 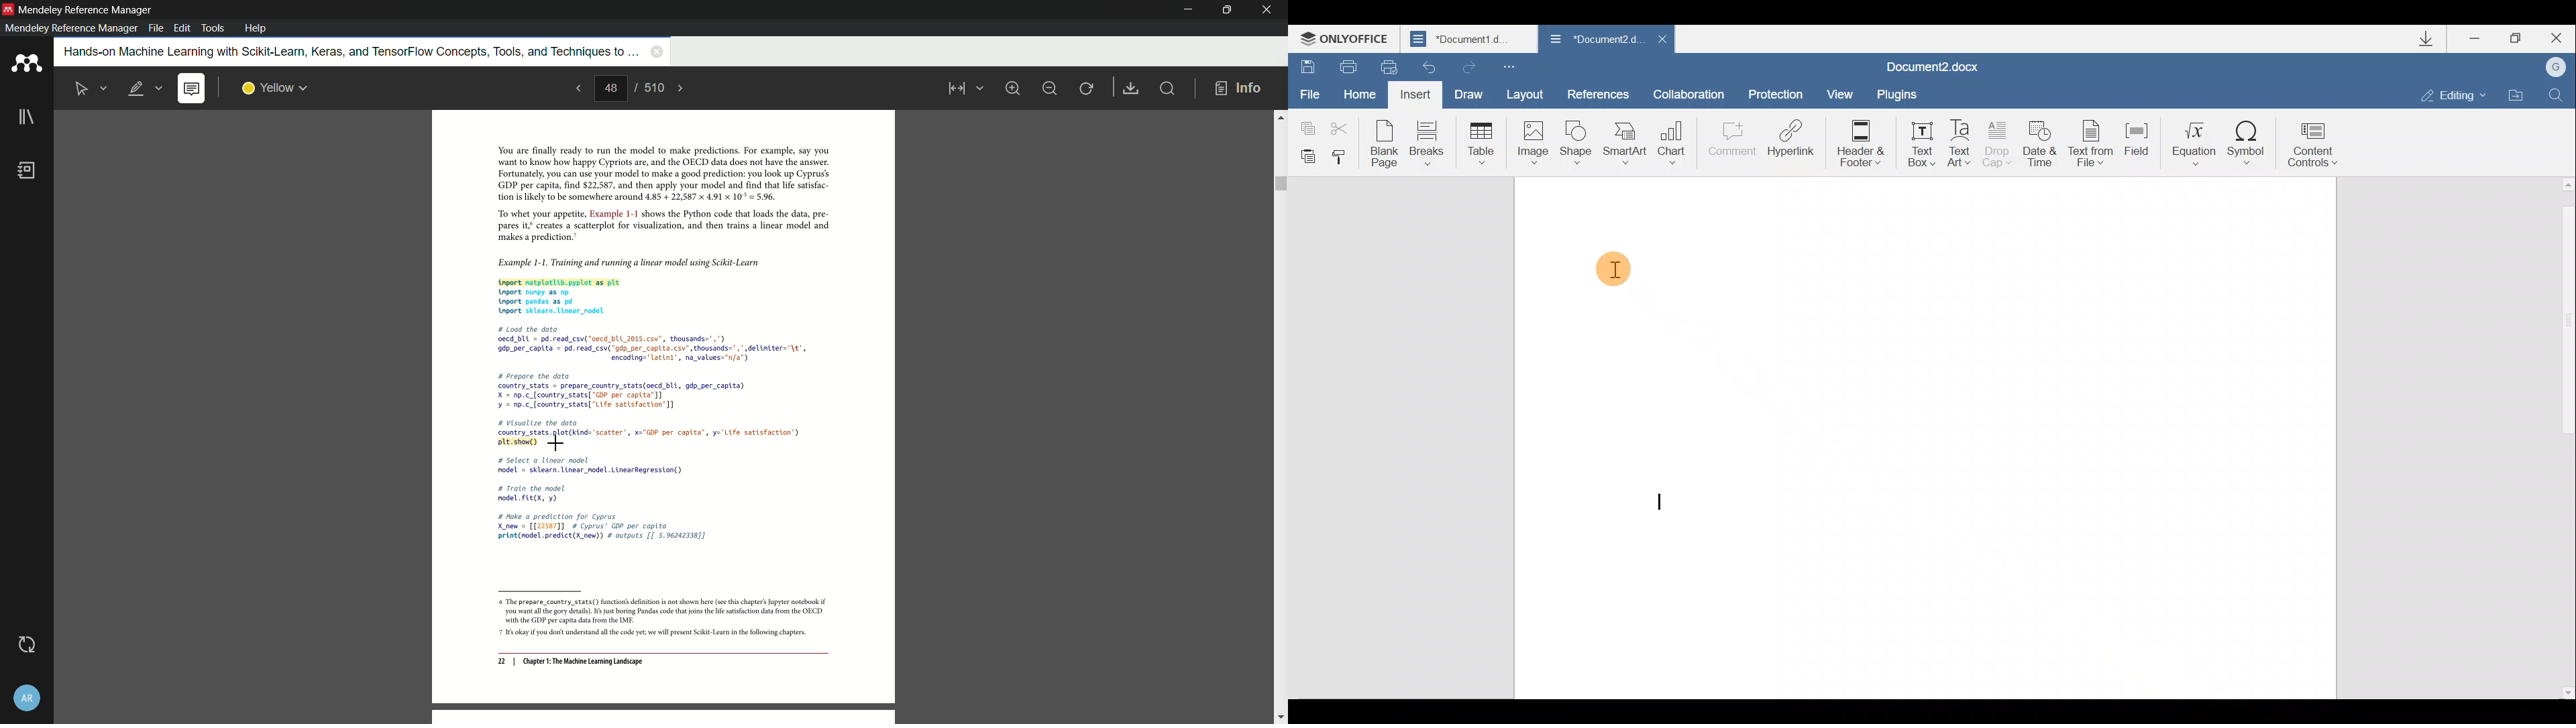 I want to click on Customize quick access toolbar, so click(x=1508, y=67).